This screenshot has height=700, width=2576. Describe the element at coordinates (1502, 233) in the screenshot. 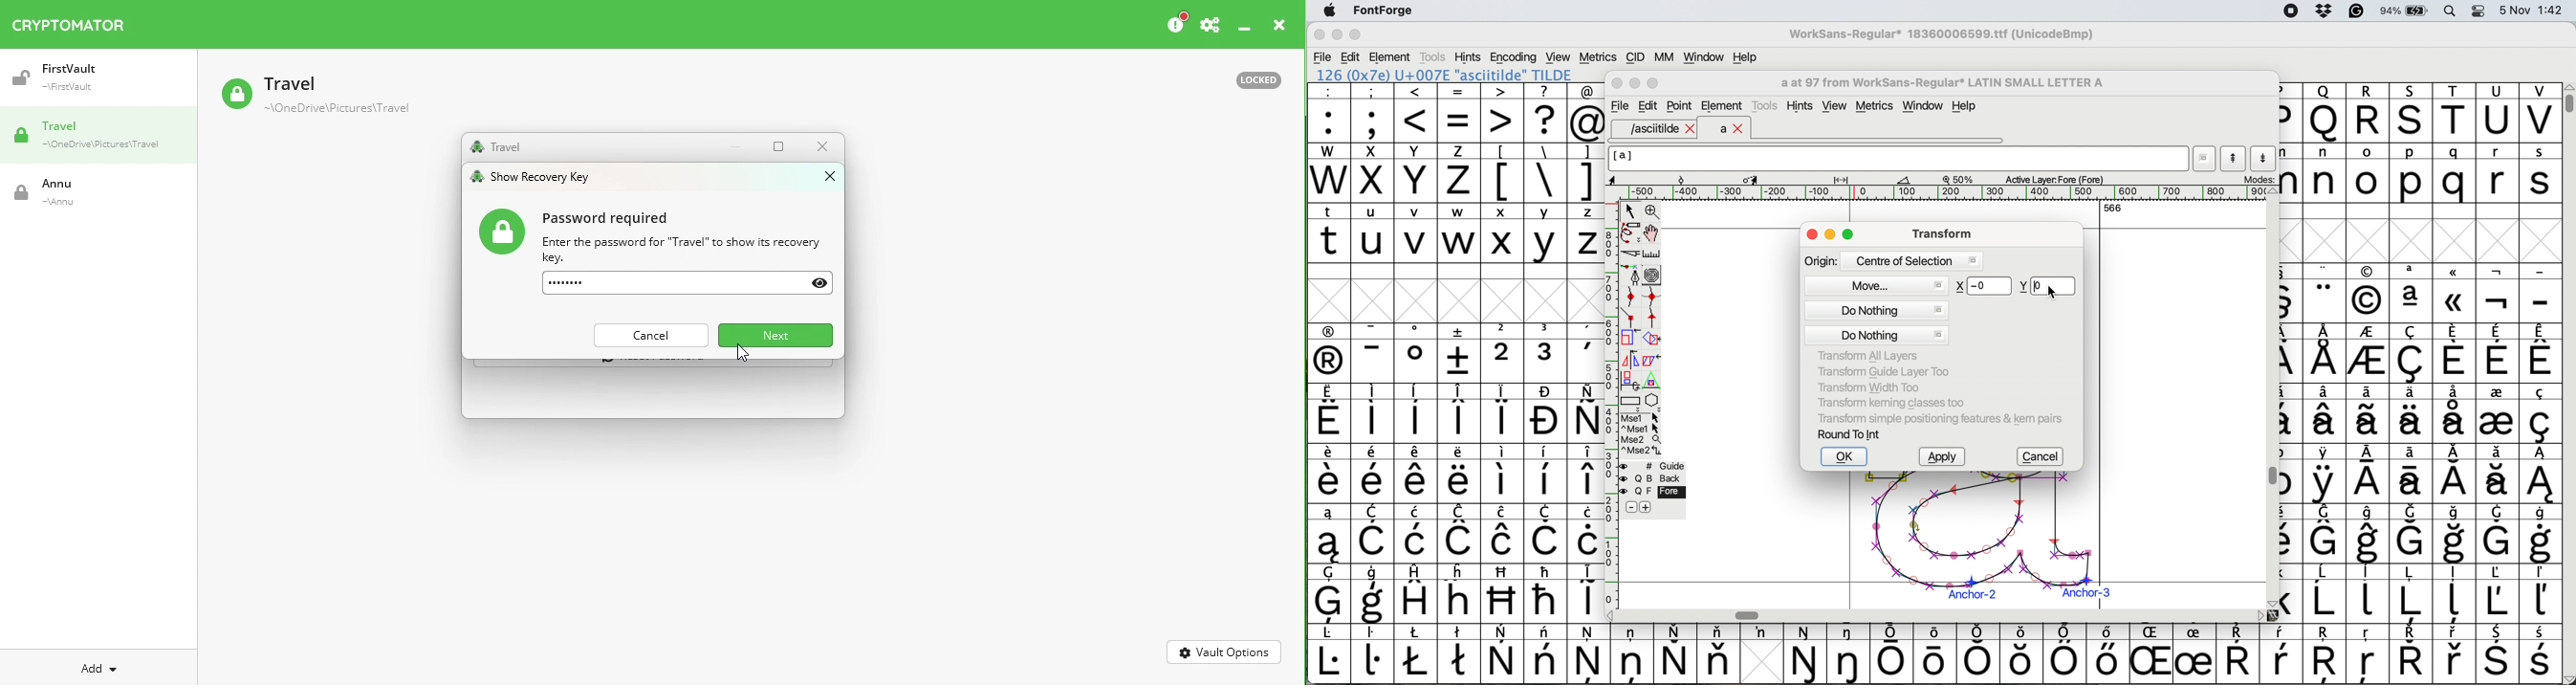

I see `x` at that location.